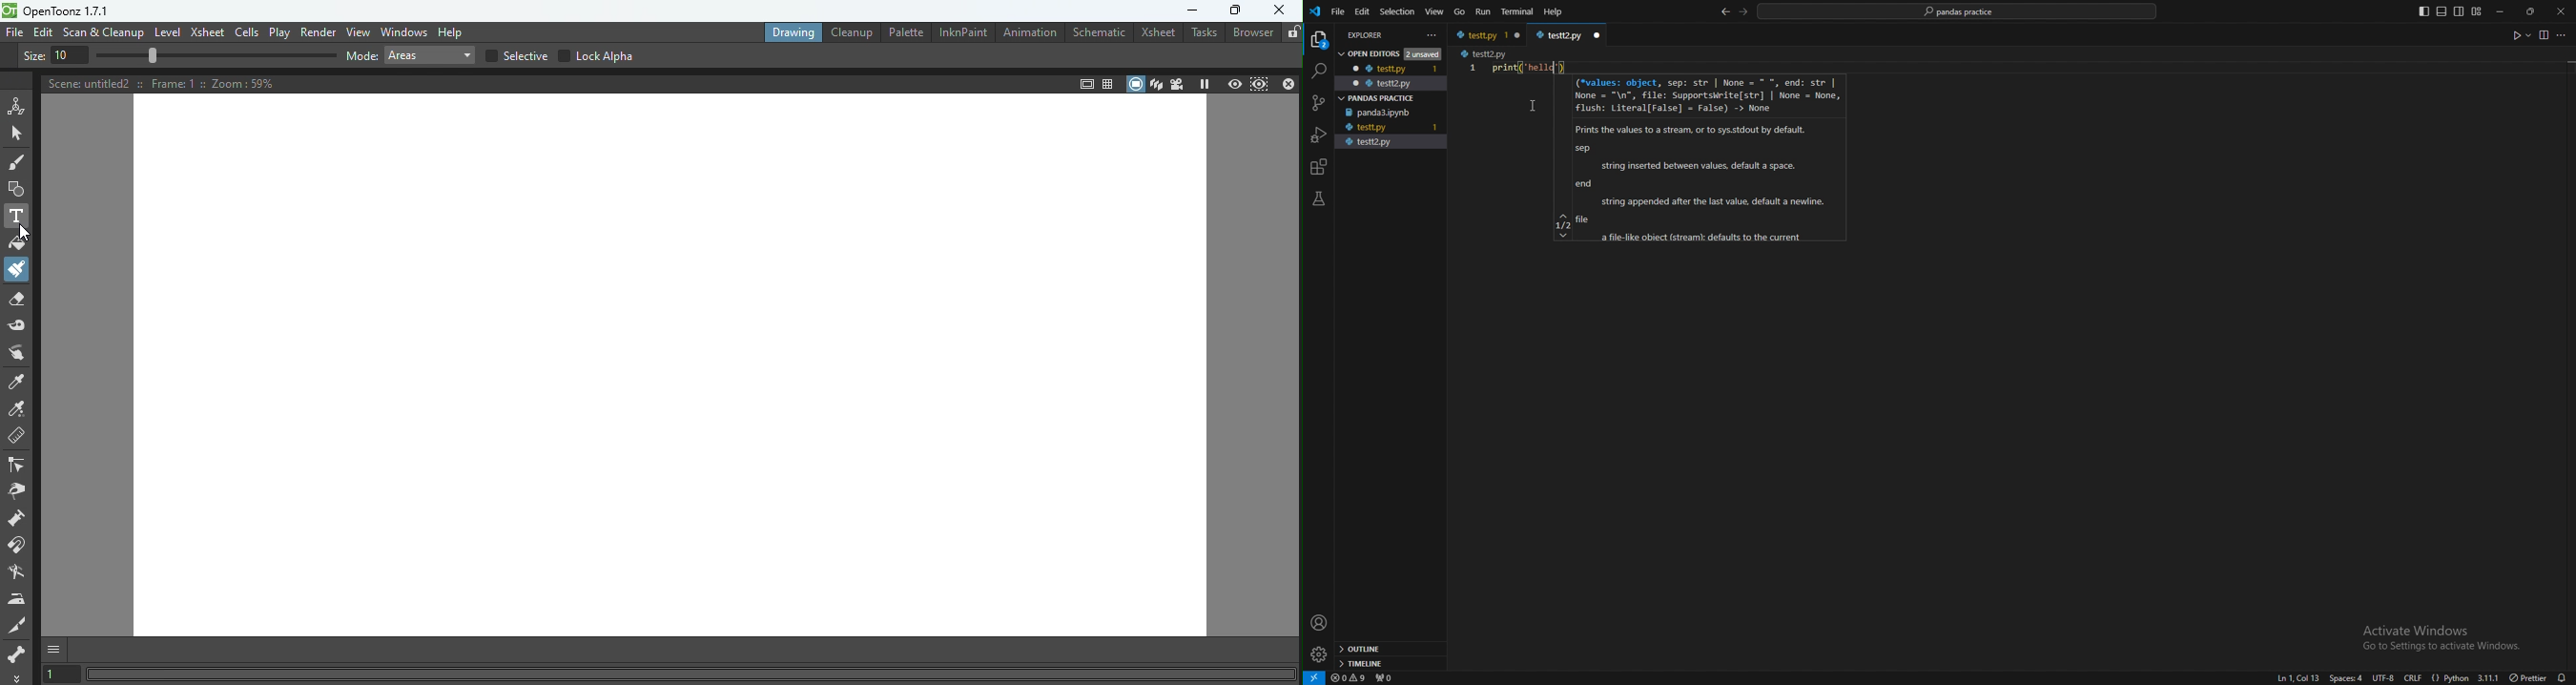 The width and height of the screenshot is (2576, 700). Describe the element at coordinates (2425, 11) in the screenshot. I see `toggle primary side bar` at that location.